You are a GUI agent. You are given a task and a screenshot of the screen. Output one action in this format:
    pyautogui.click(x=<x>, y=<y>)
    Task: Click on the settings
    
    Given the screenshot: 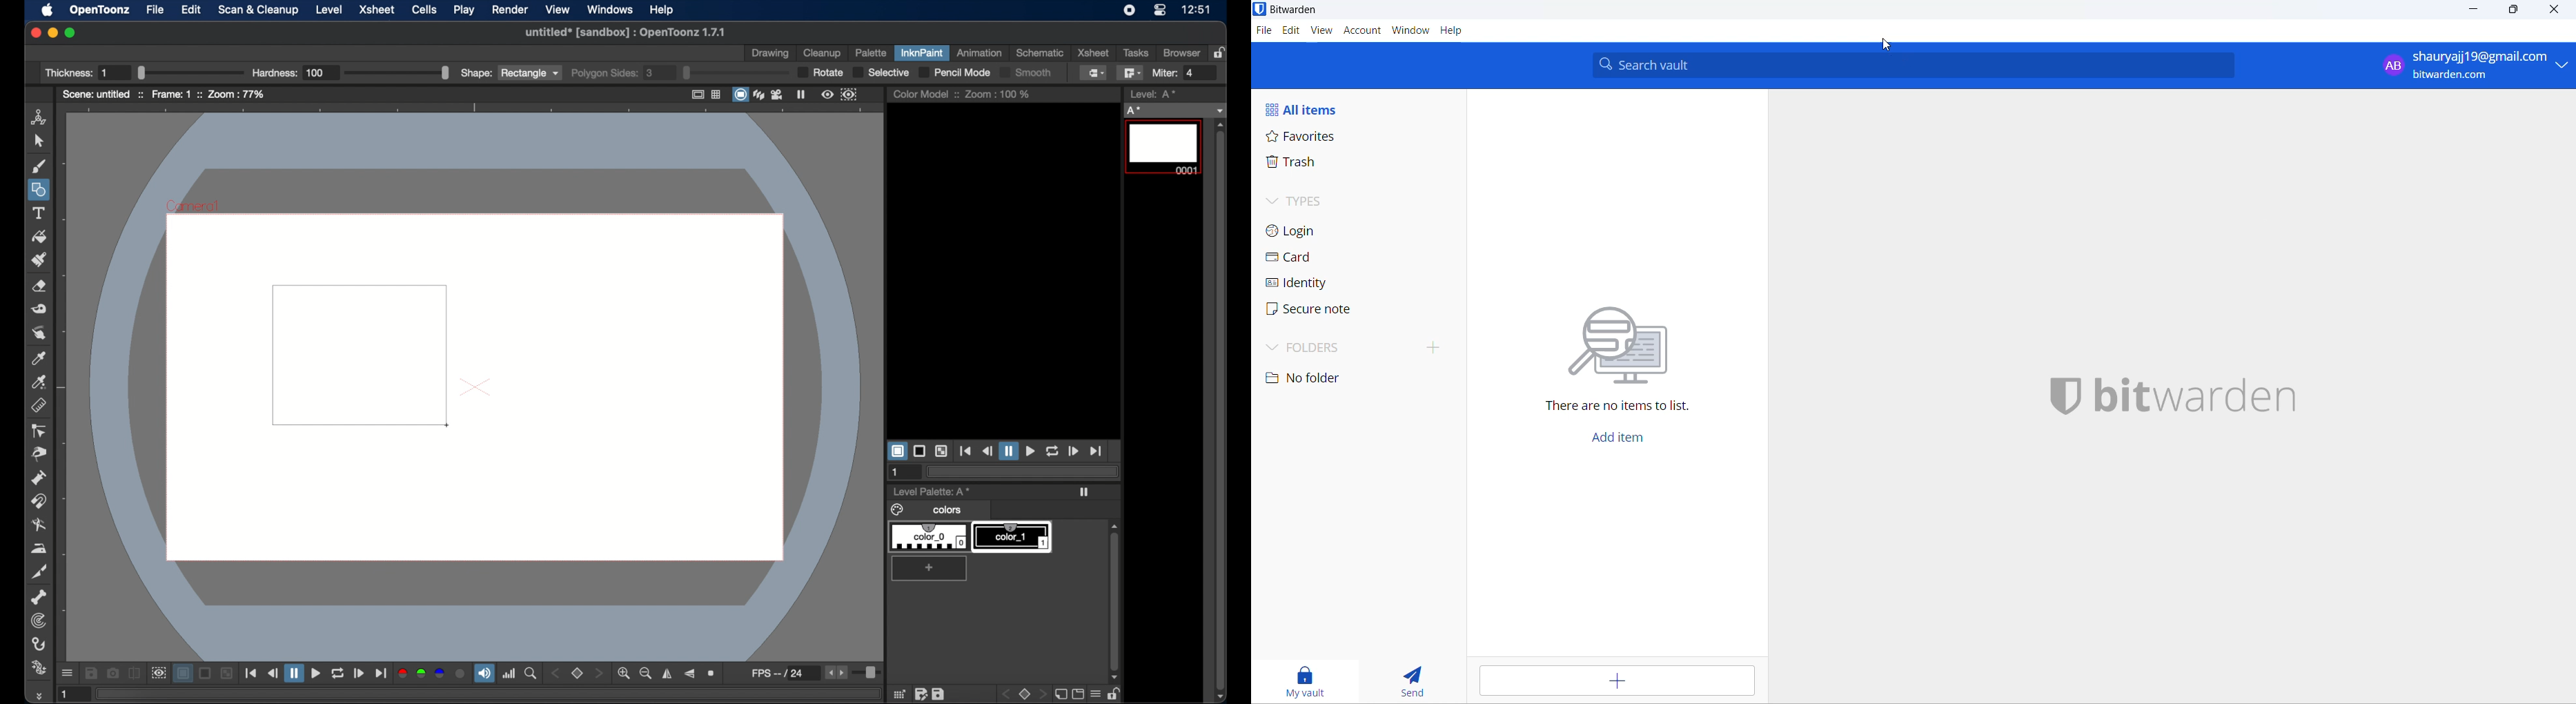 What is the action you would take?
    pyautogui.click(x=1265, y=35)
    